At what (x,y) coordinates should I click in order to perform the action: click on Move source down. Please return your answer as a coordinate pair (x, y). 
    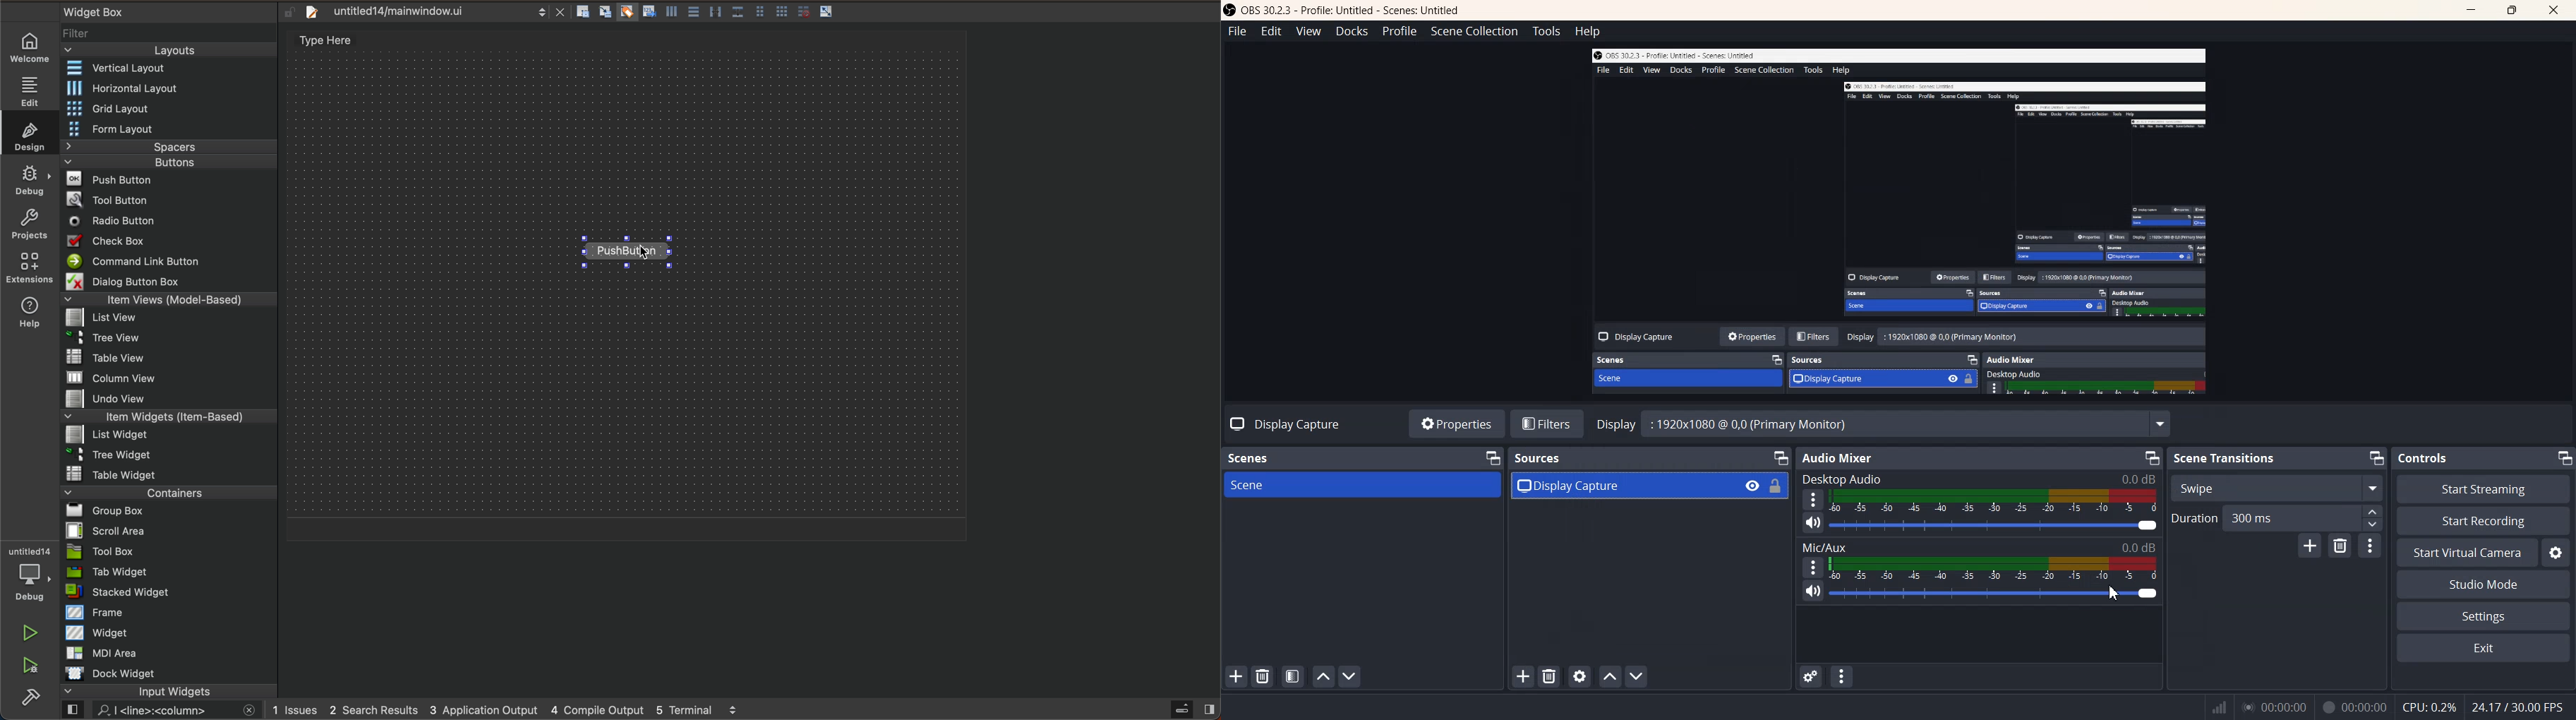
    Looking at the image, I should click on (1635, 676).